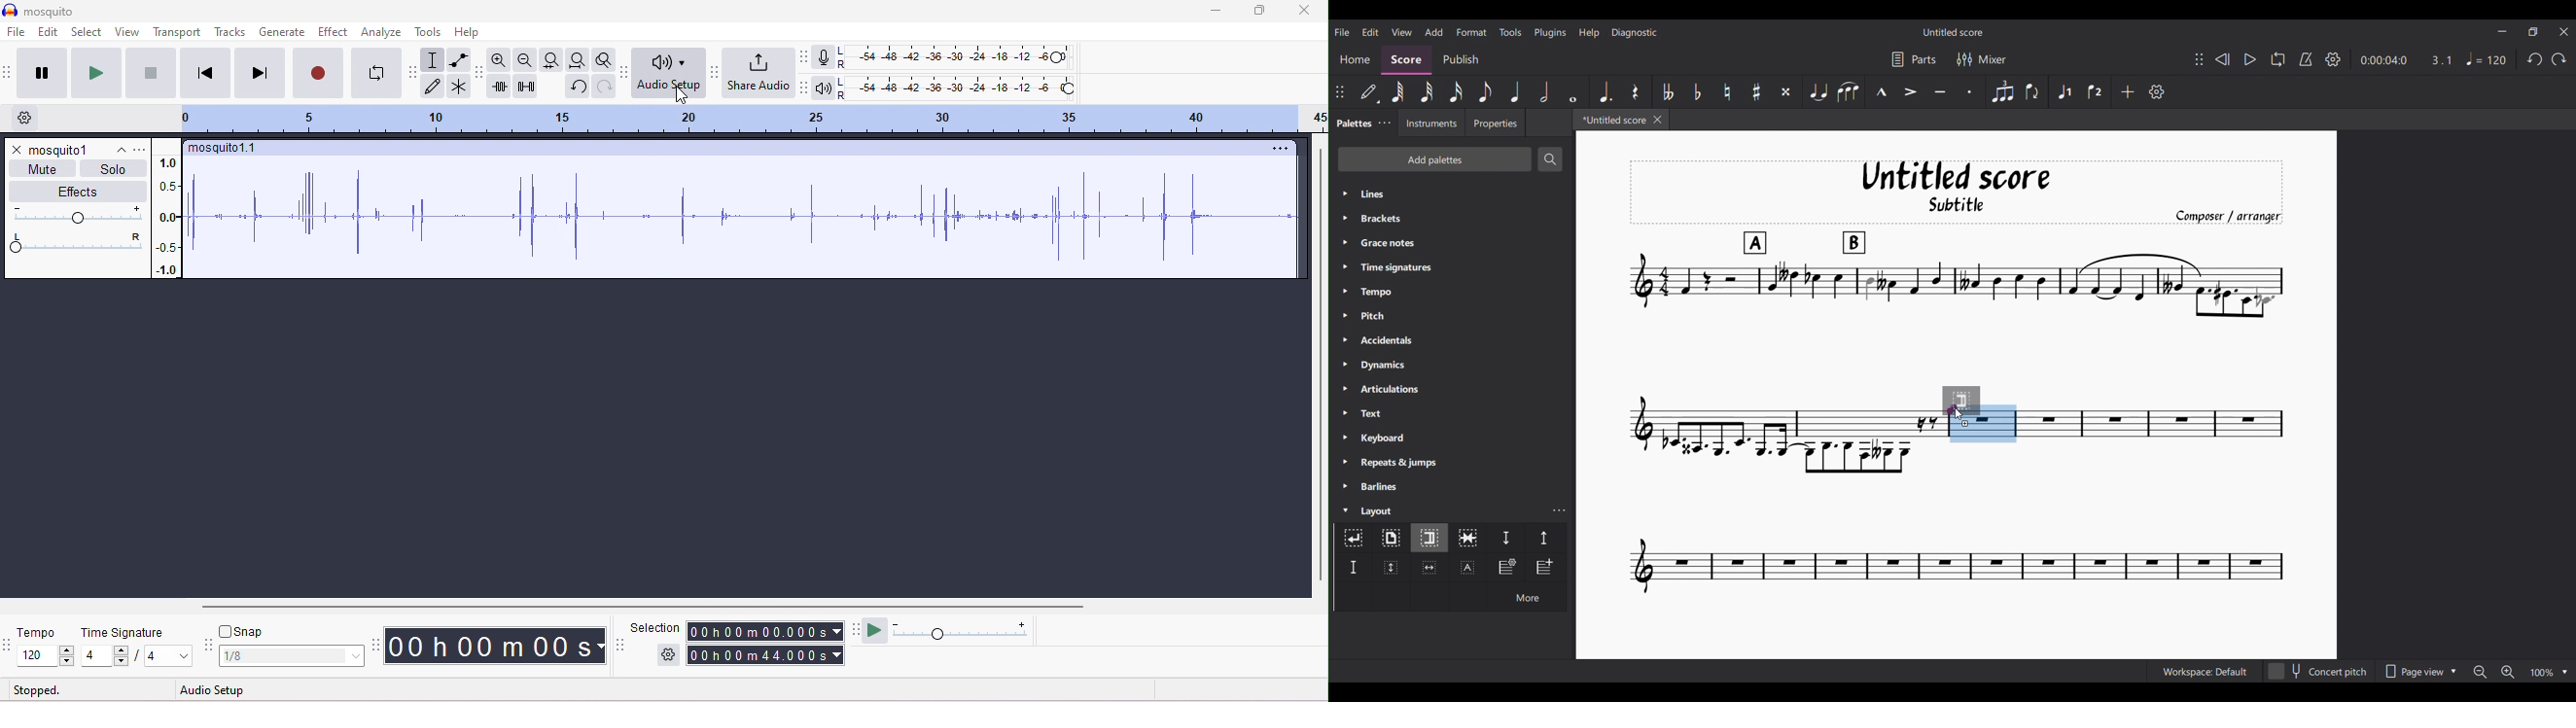 This screenshot has width=2576, height=728. Describe the element at coordinates (1303, 11) in the screenshot. I see `close` at that location.